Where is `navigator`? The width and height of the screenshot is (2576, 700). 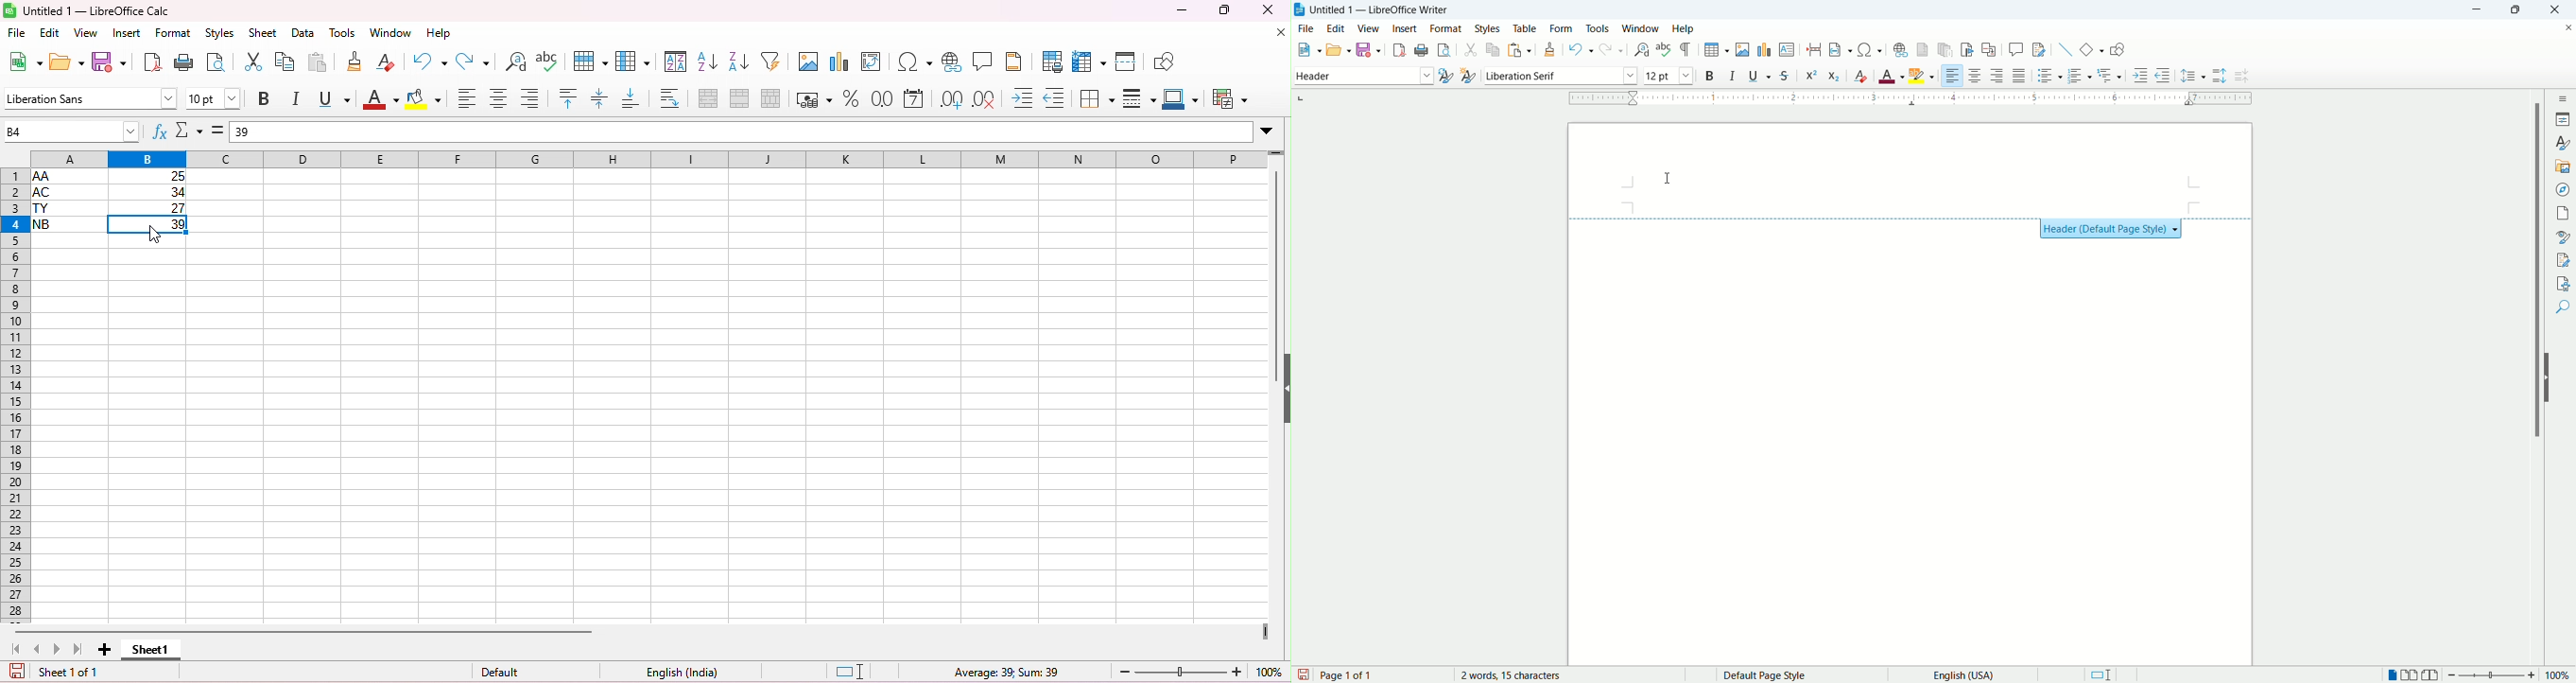 navigator is located at coordinates (2565, 189).